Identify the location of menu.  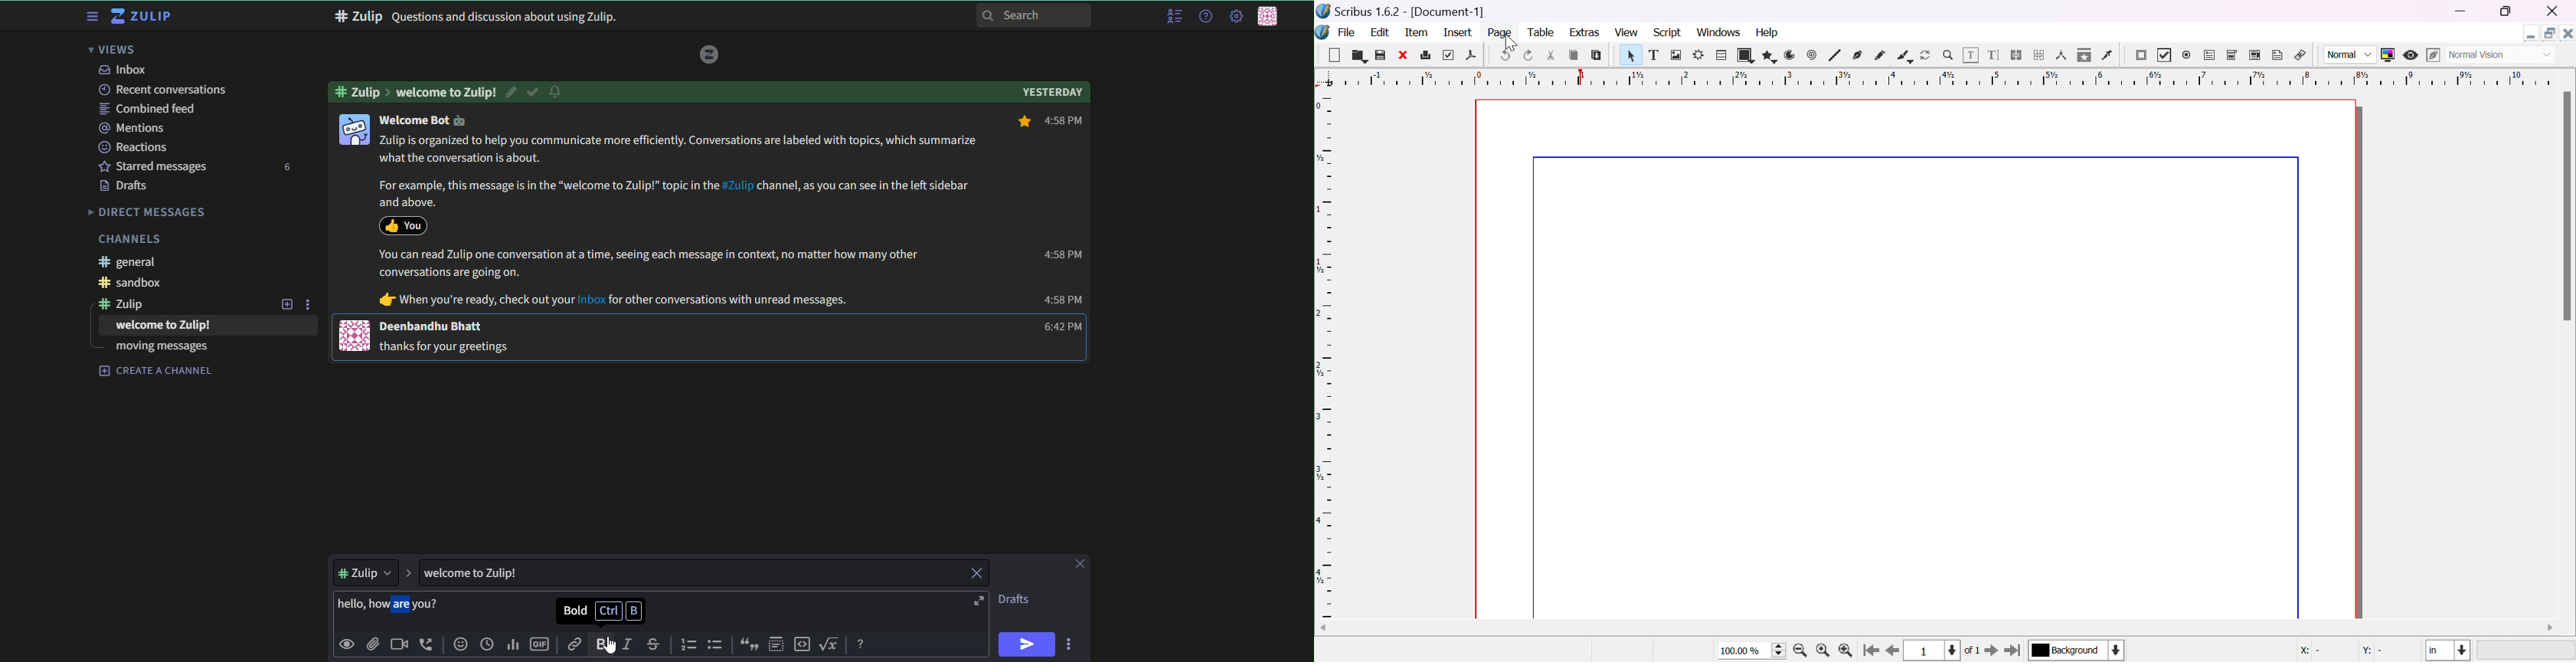
(90, 17).